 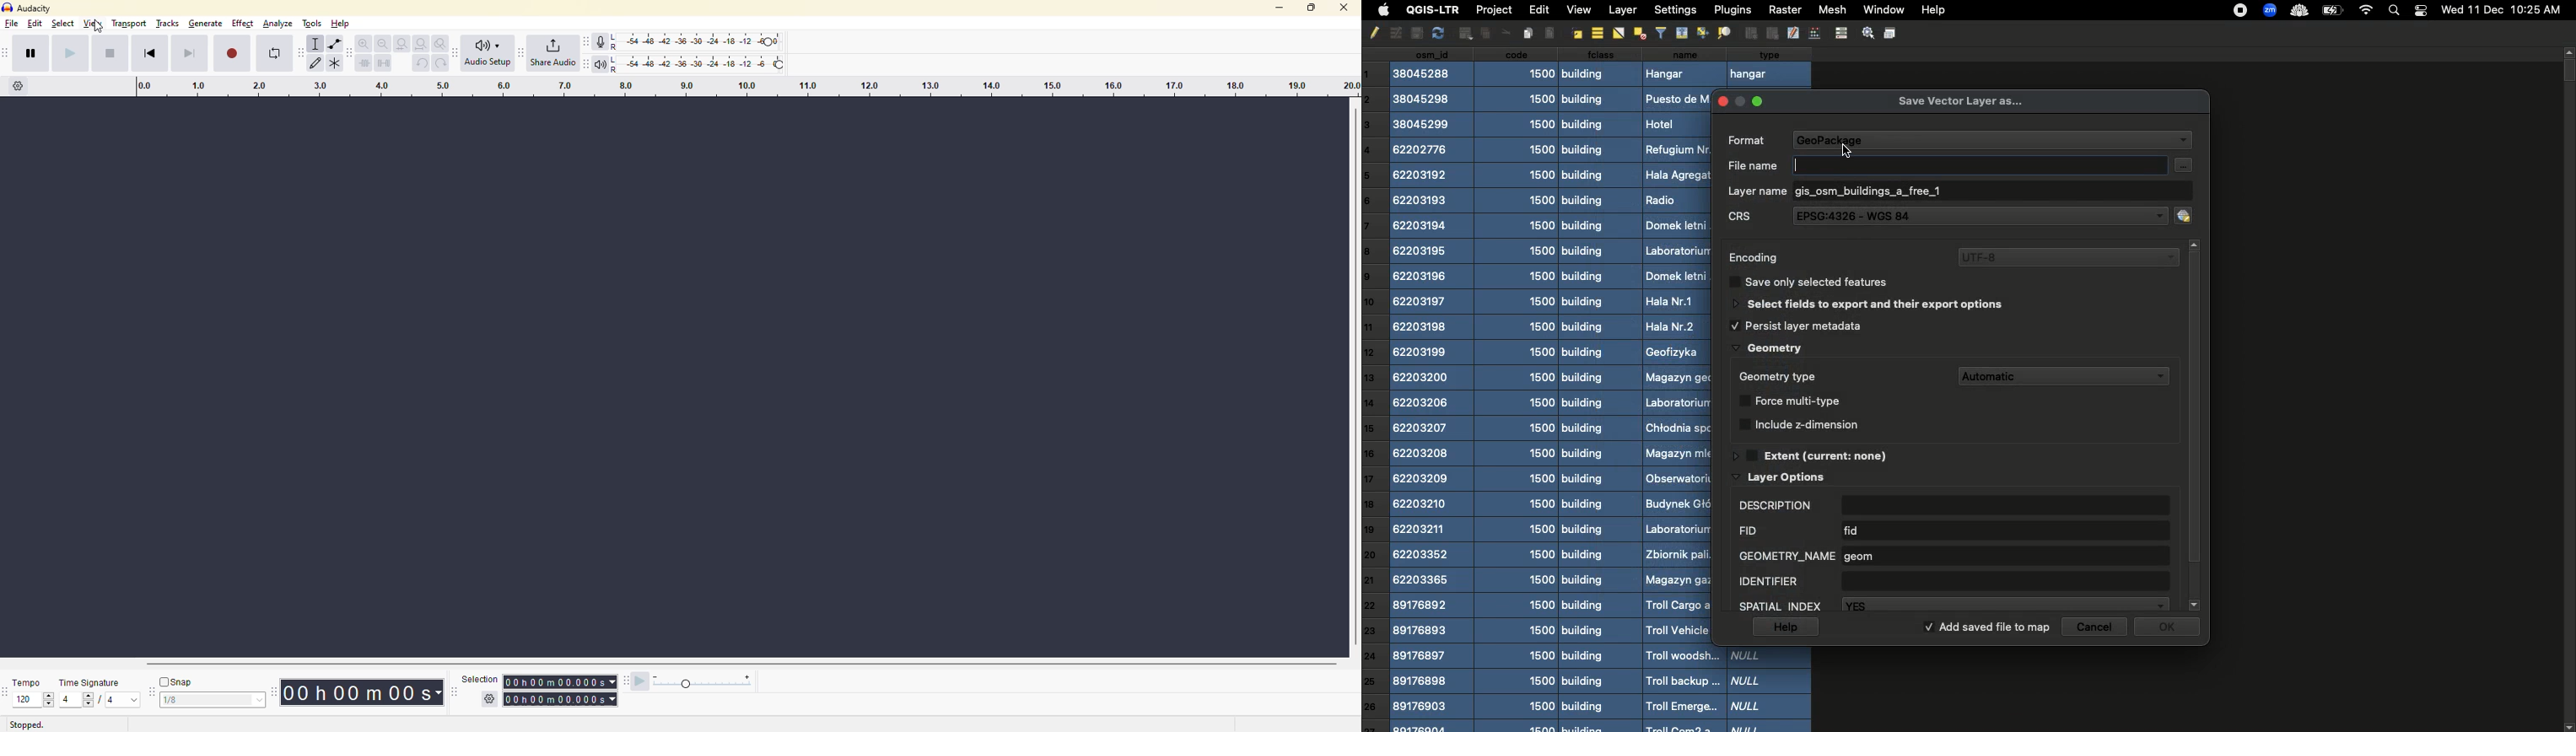 What do you see at coordinates (275, 55) in the screenshot?
I see `enable looping` at bounding box center [275, 55].